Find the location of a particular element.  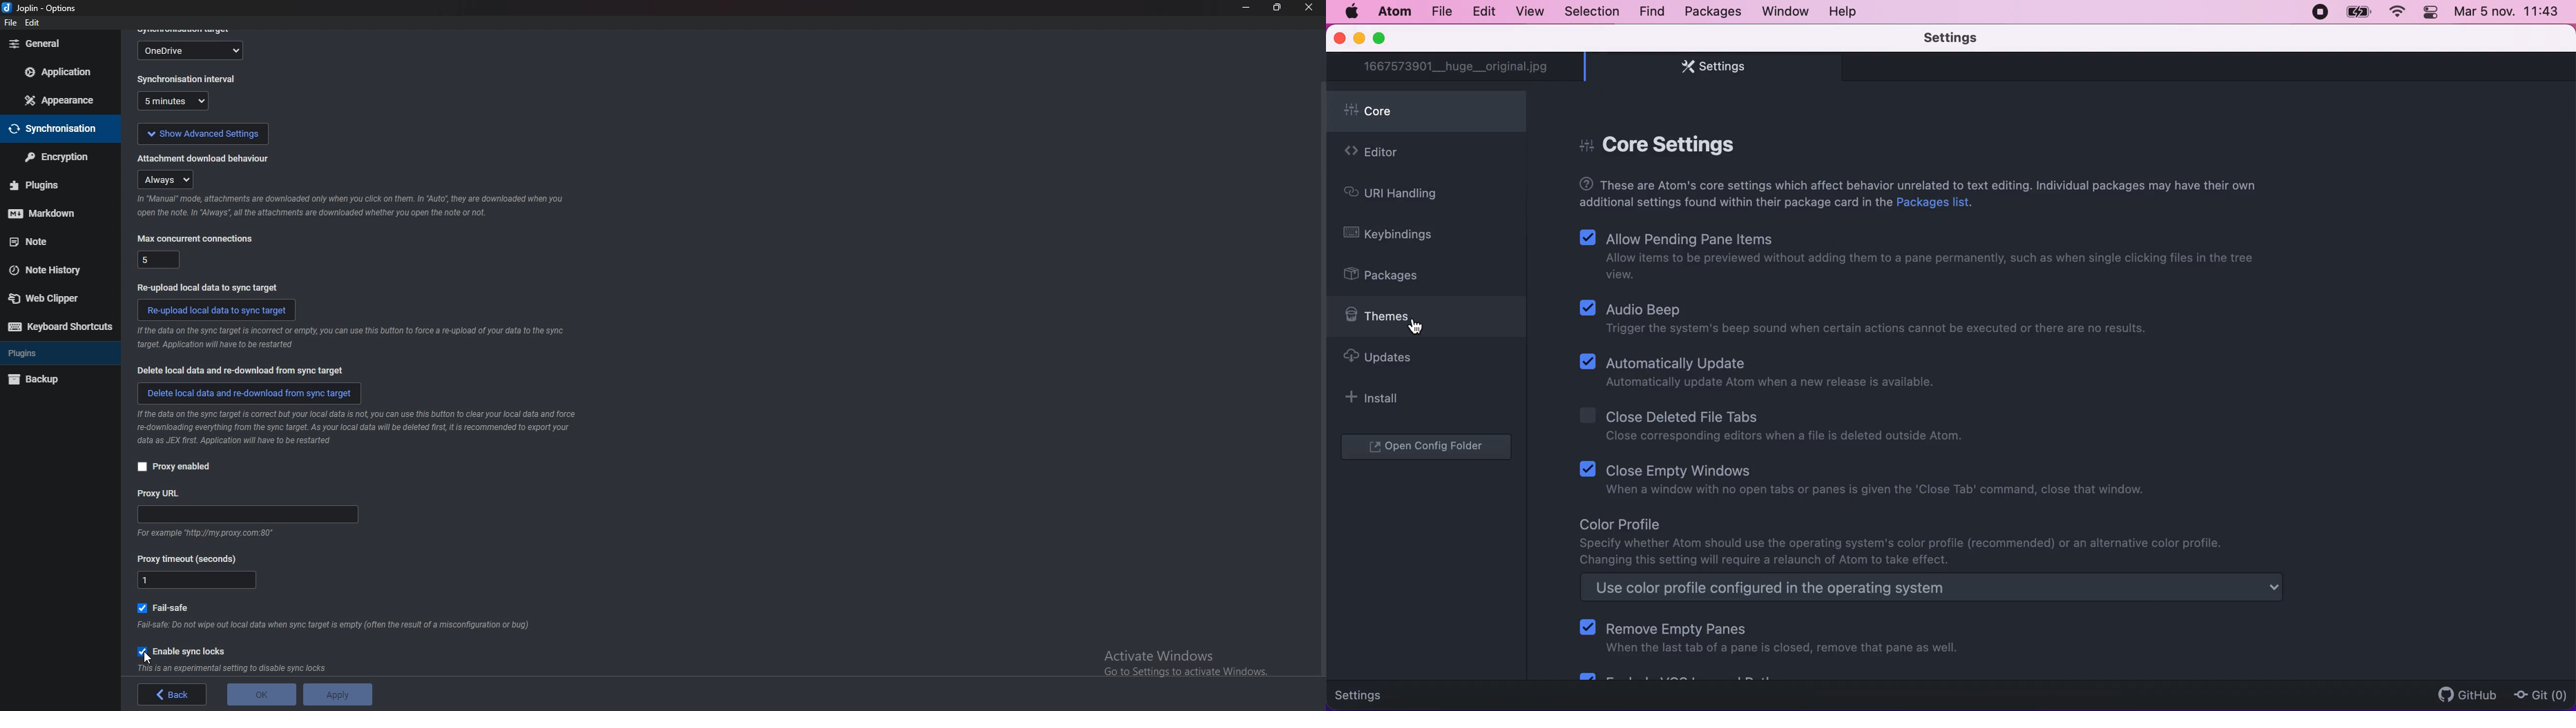

show advanced settings is located at coordinates (202, 132).